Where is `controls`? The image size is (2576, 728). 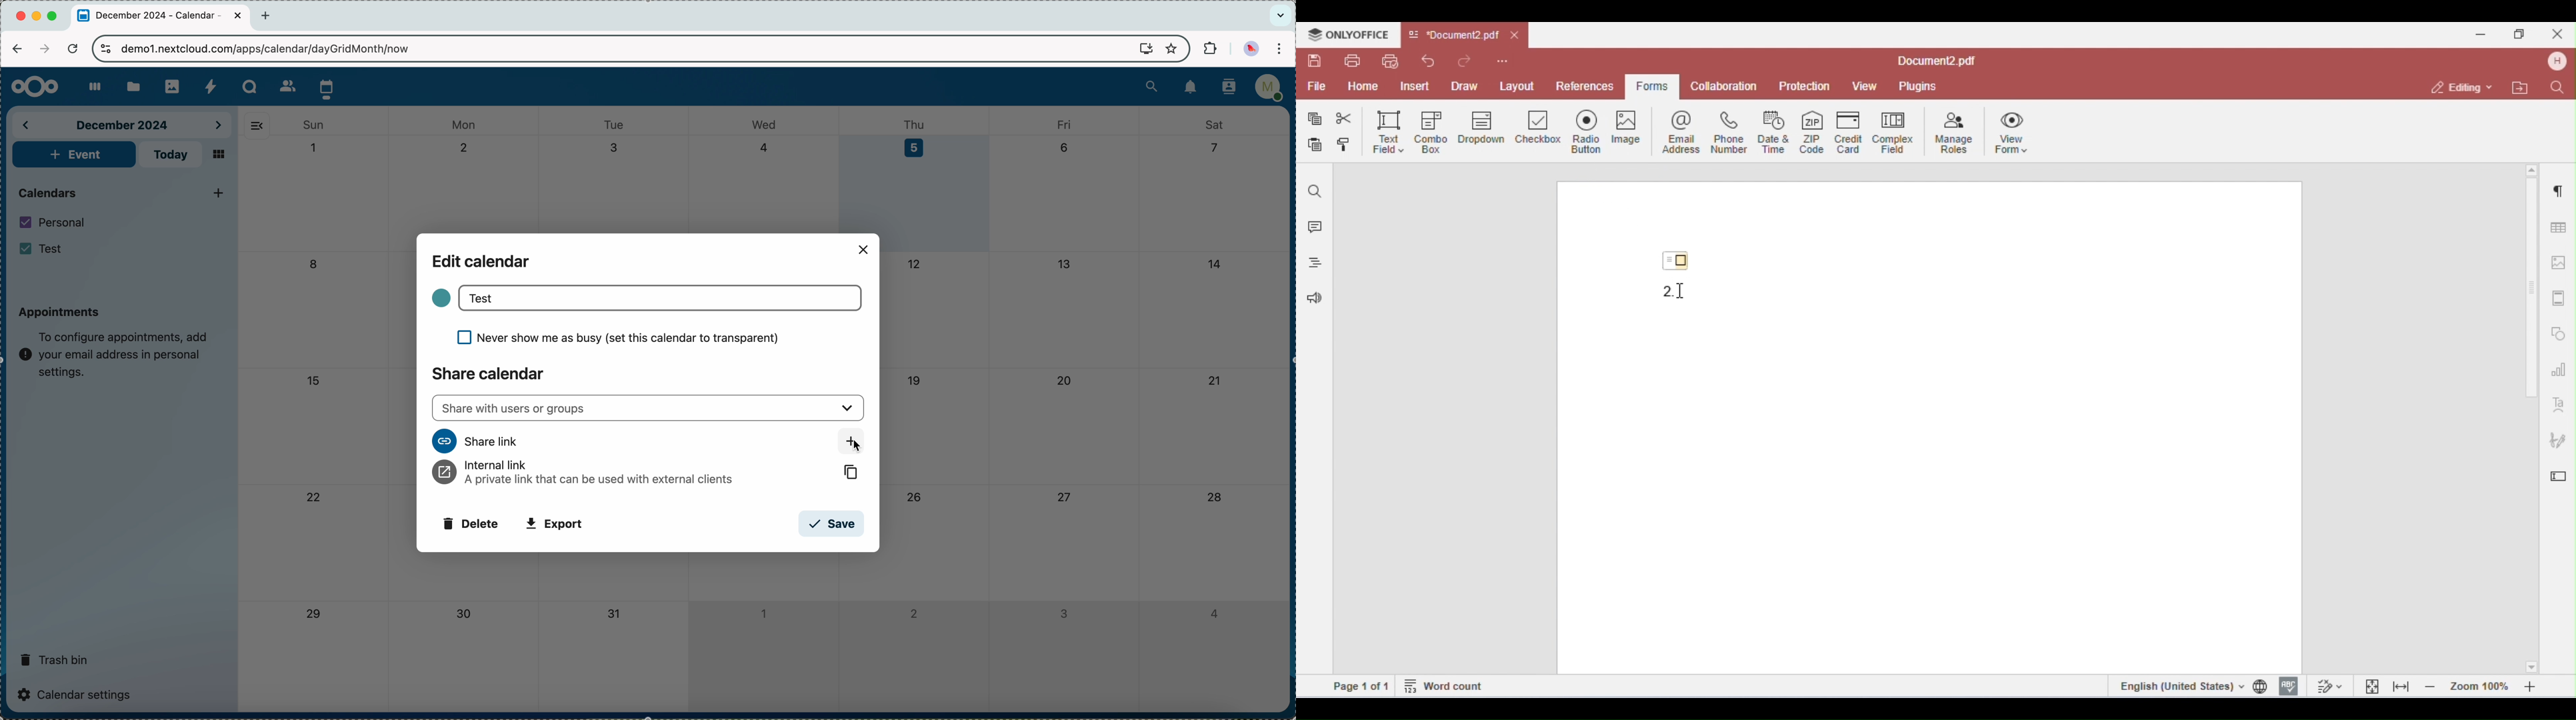 controls is located at coordinates (106, 50).